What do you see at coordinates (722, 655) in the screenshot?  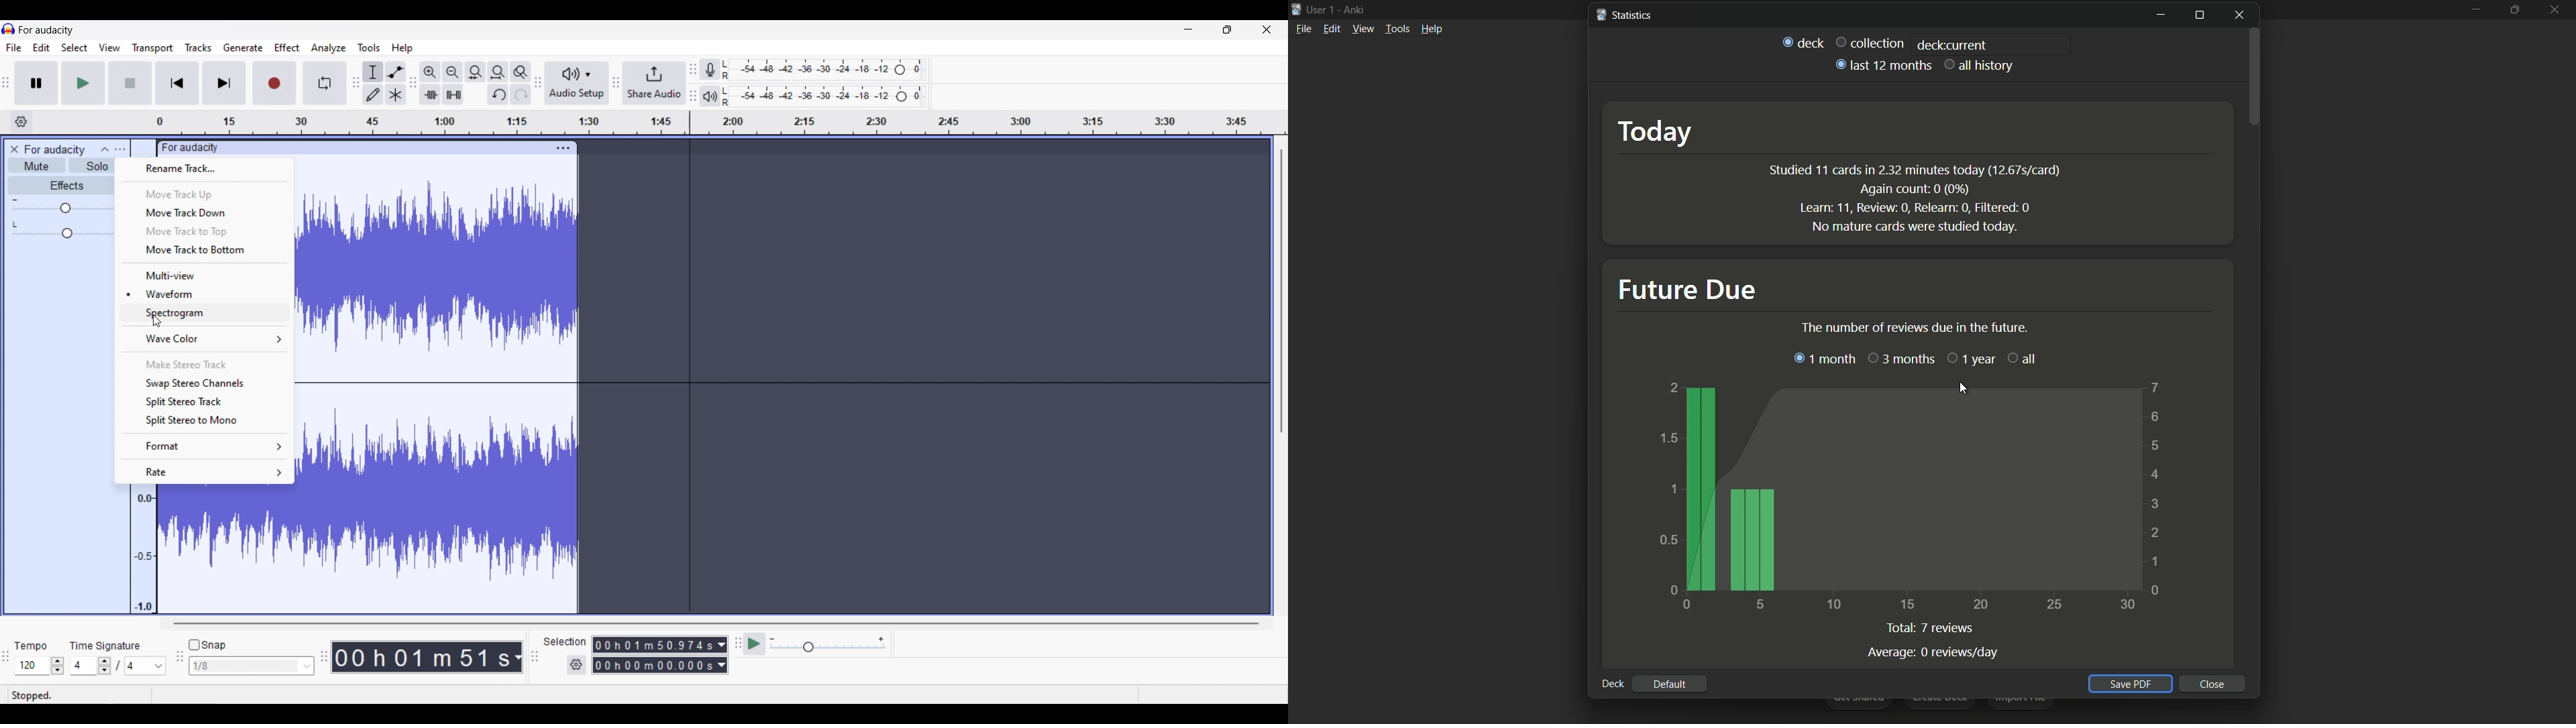 I see `Duration measurement options` at bounding box center [722, 655].